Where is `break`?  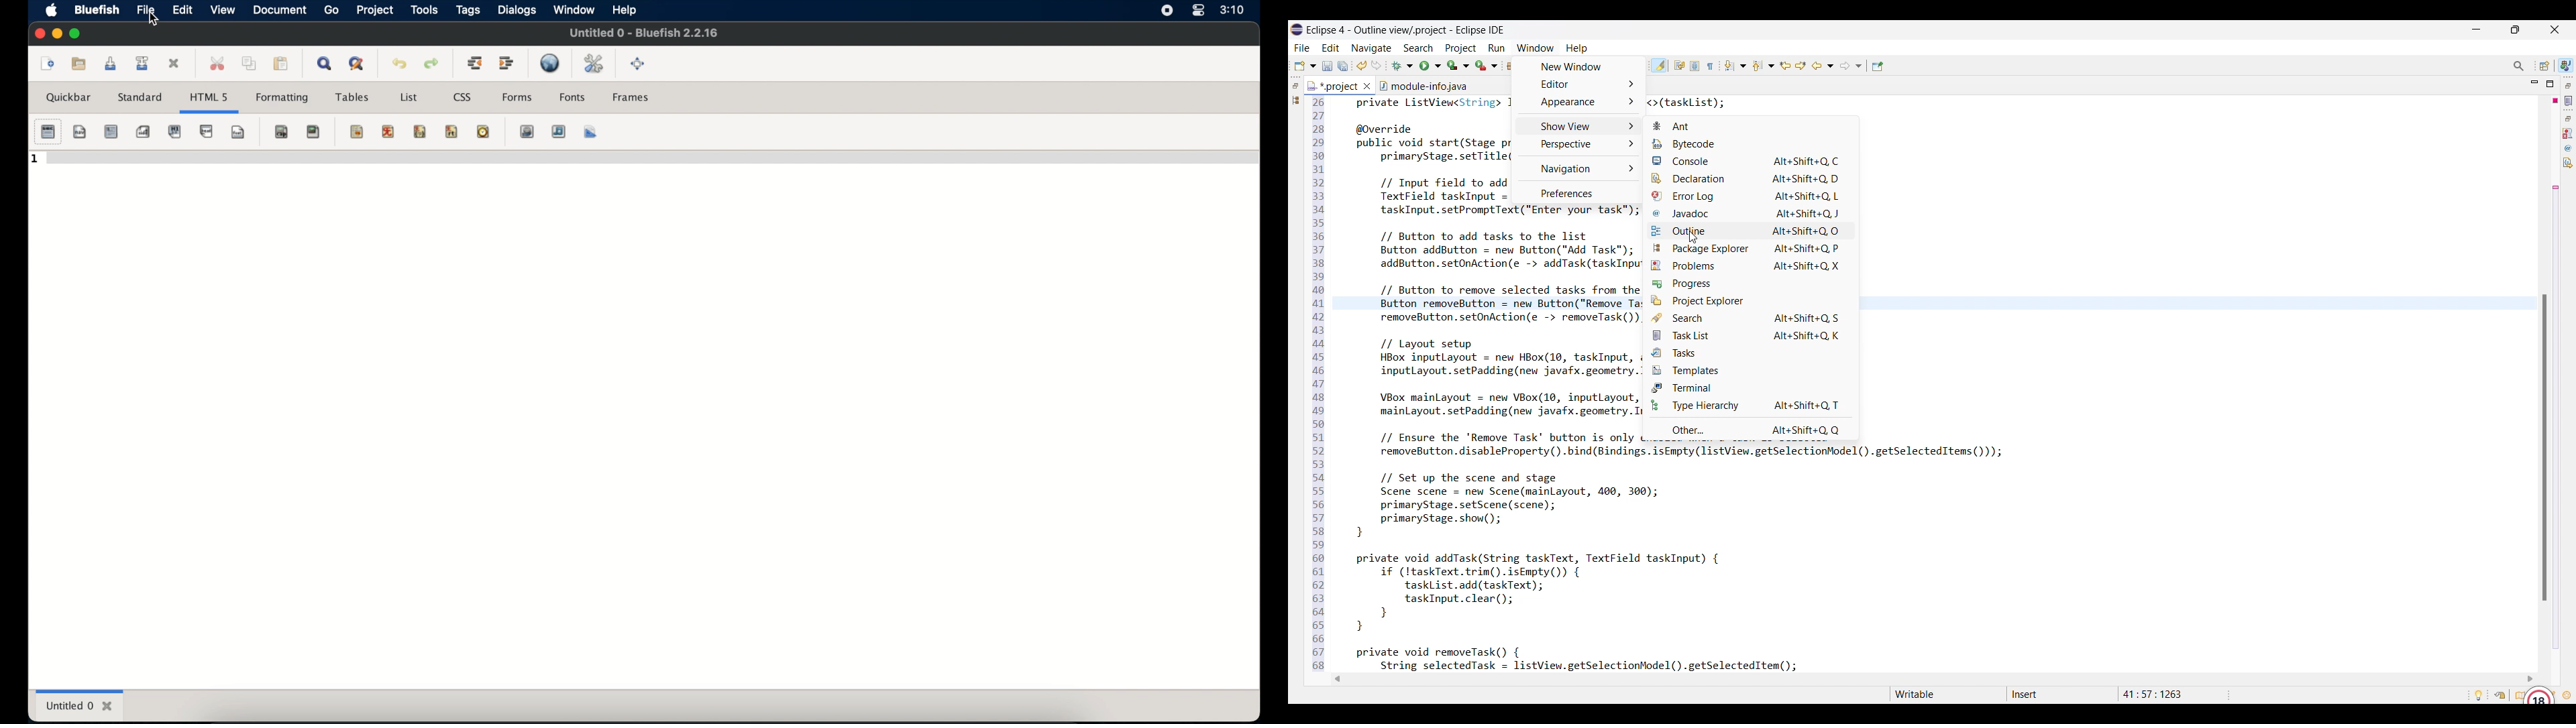 break is located at coordinates (207, 132).